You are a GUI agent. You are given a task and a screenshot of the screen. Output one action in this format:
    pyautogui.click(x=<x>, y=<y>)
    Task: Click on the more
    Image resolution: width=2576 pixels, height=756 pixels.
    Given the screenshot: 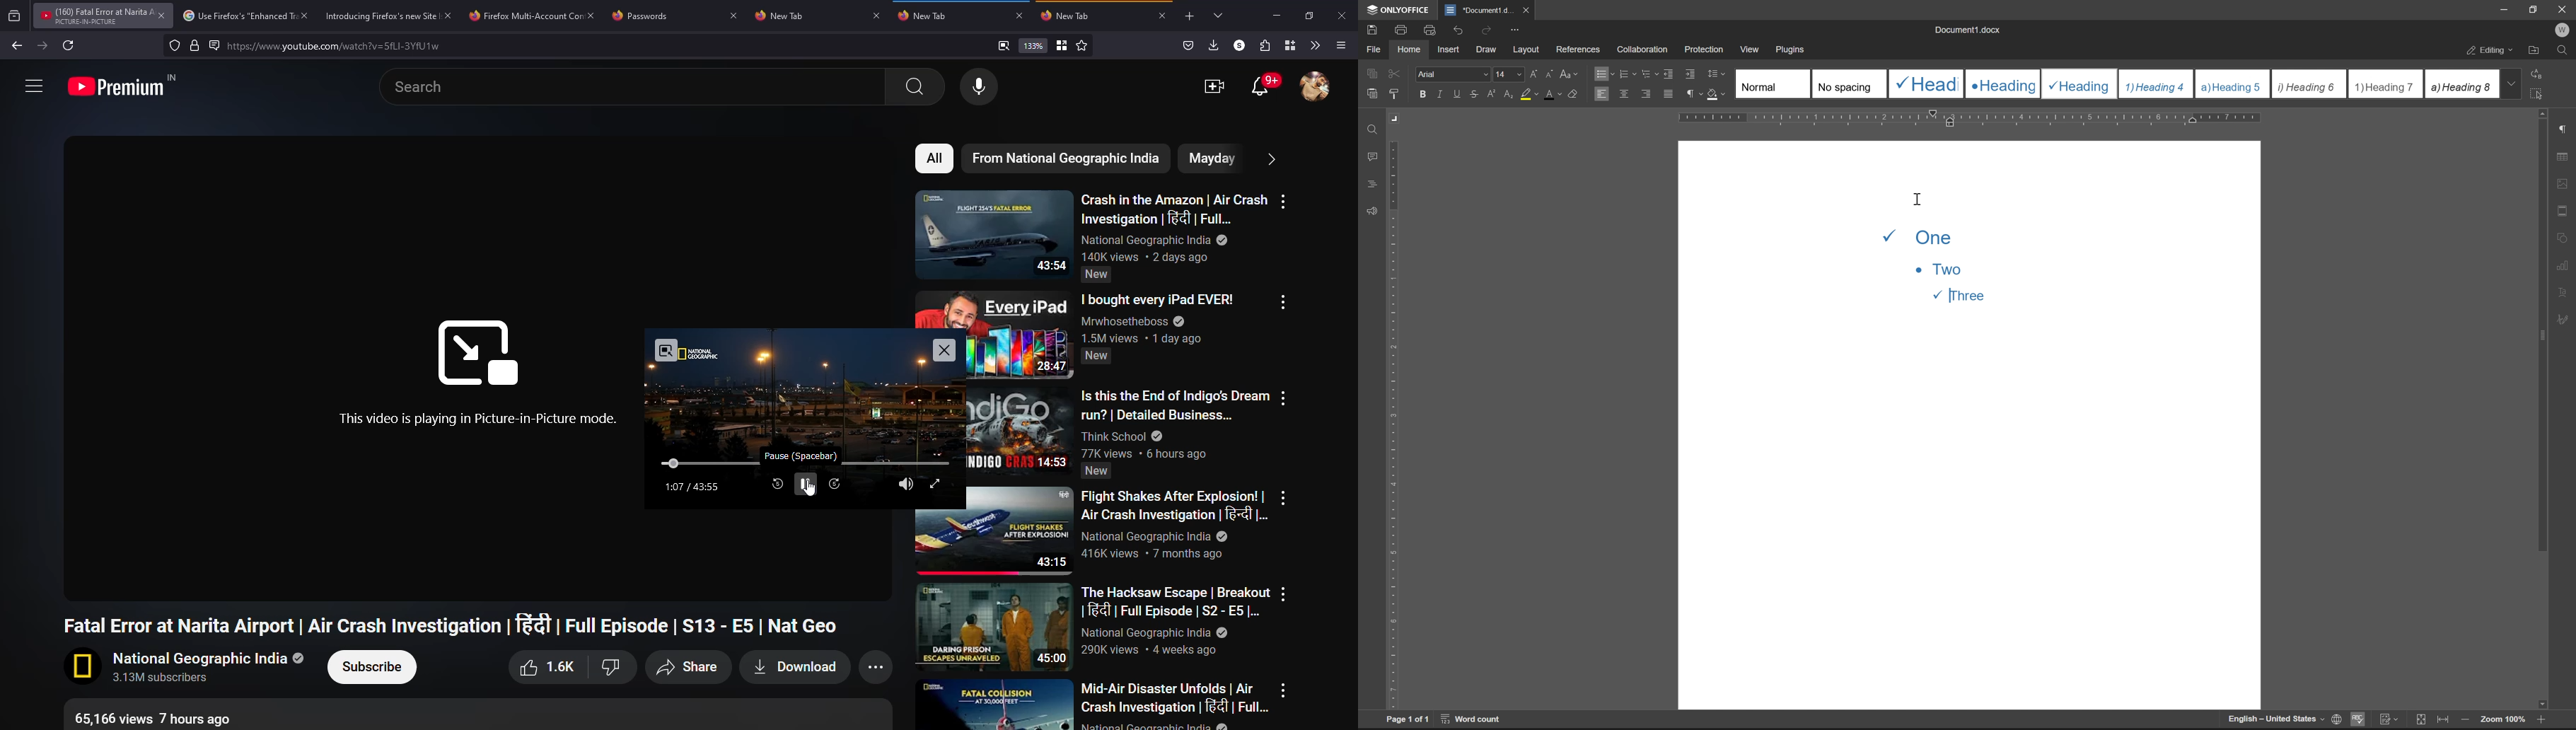 What is the action you would take?
    pyautogui.click(x=1270, y=158)
    